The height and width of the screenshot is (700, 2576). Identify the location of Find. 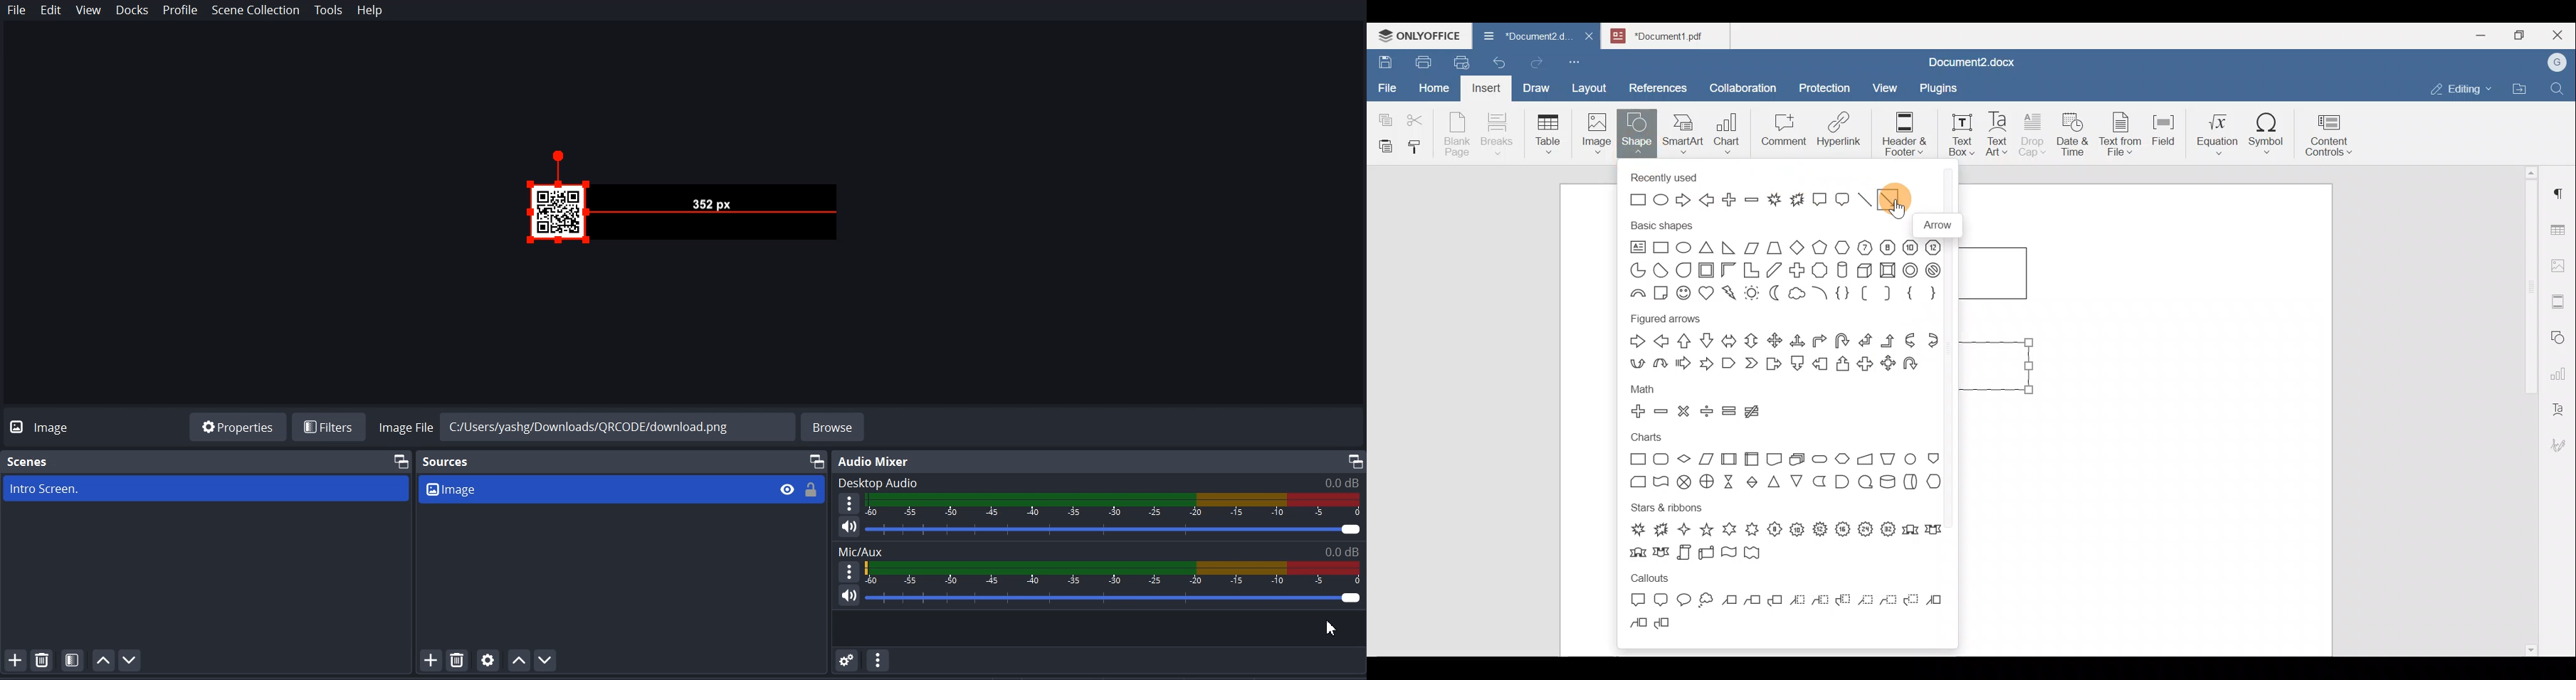
(2559, 89).